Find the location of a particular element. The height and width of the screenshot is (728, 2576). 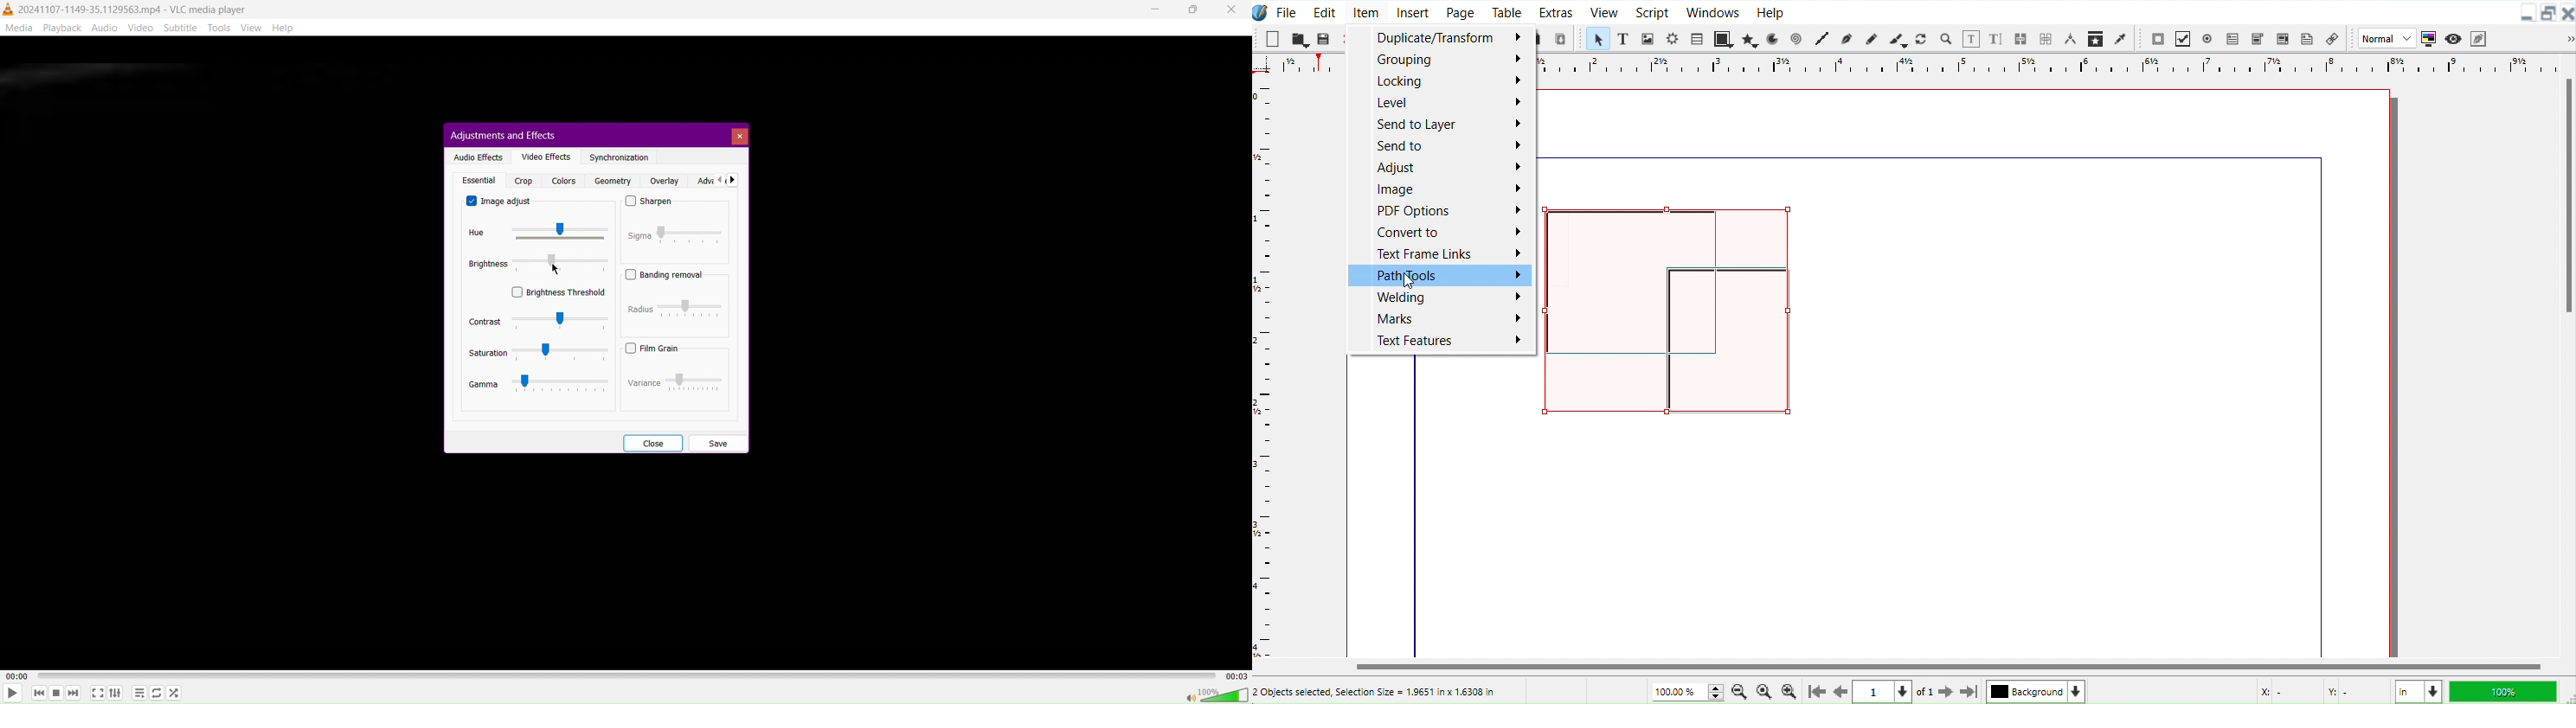

Measurements is located at coordinates (2072, 40).